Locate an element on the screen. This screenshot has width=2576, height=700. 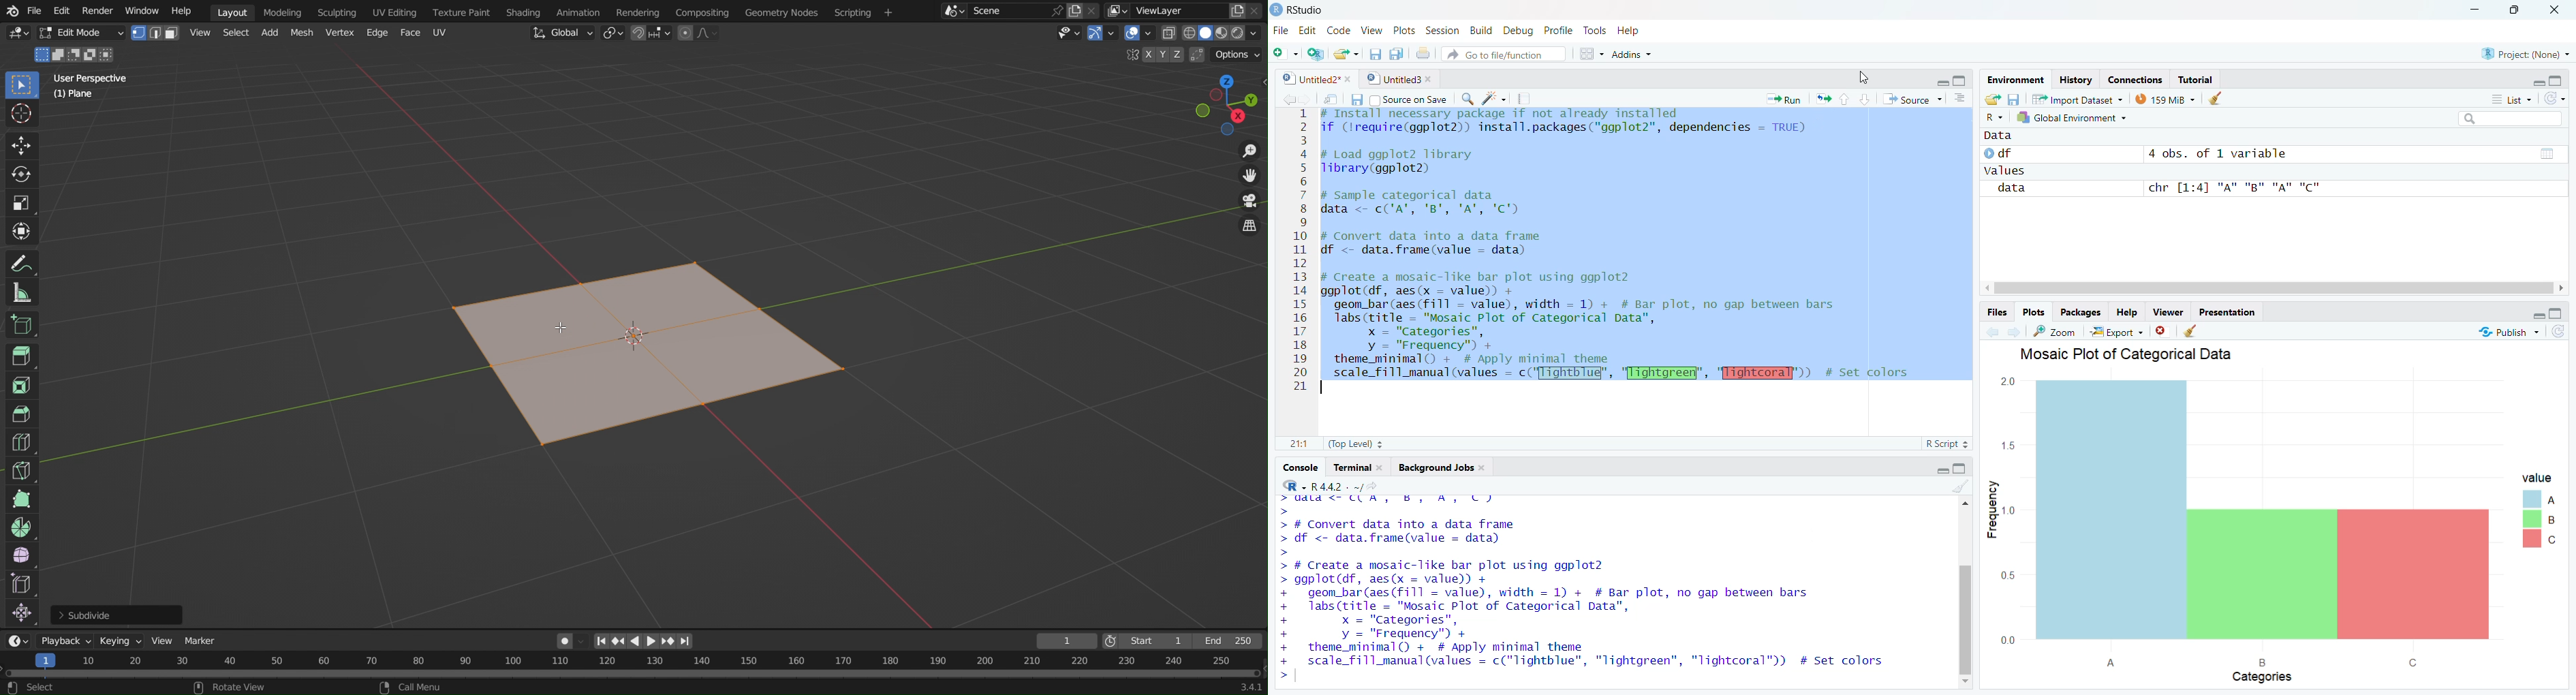
Help is located at coordinates (1630, 31).